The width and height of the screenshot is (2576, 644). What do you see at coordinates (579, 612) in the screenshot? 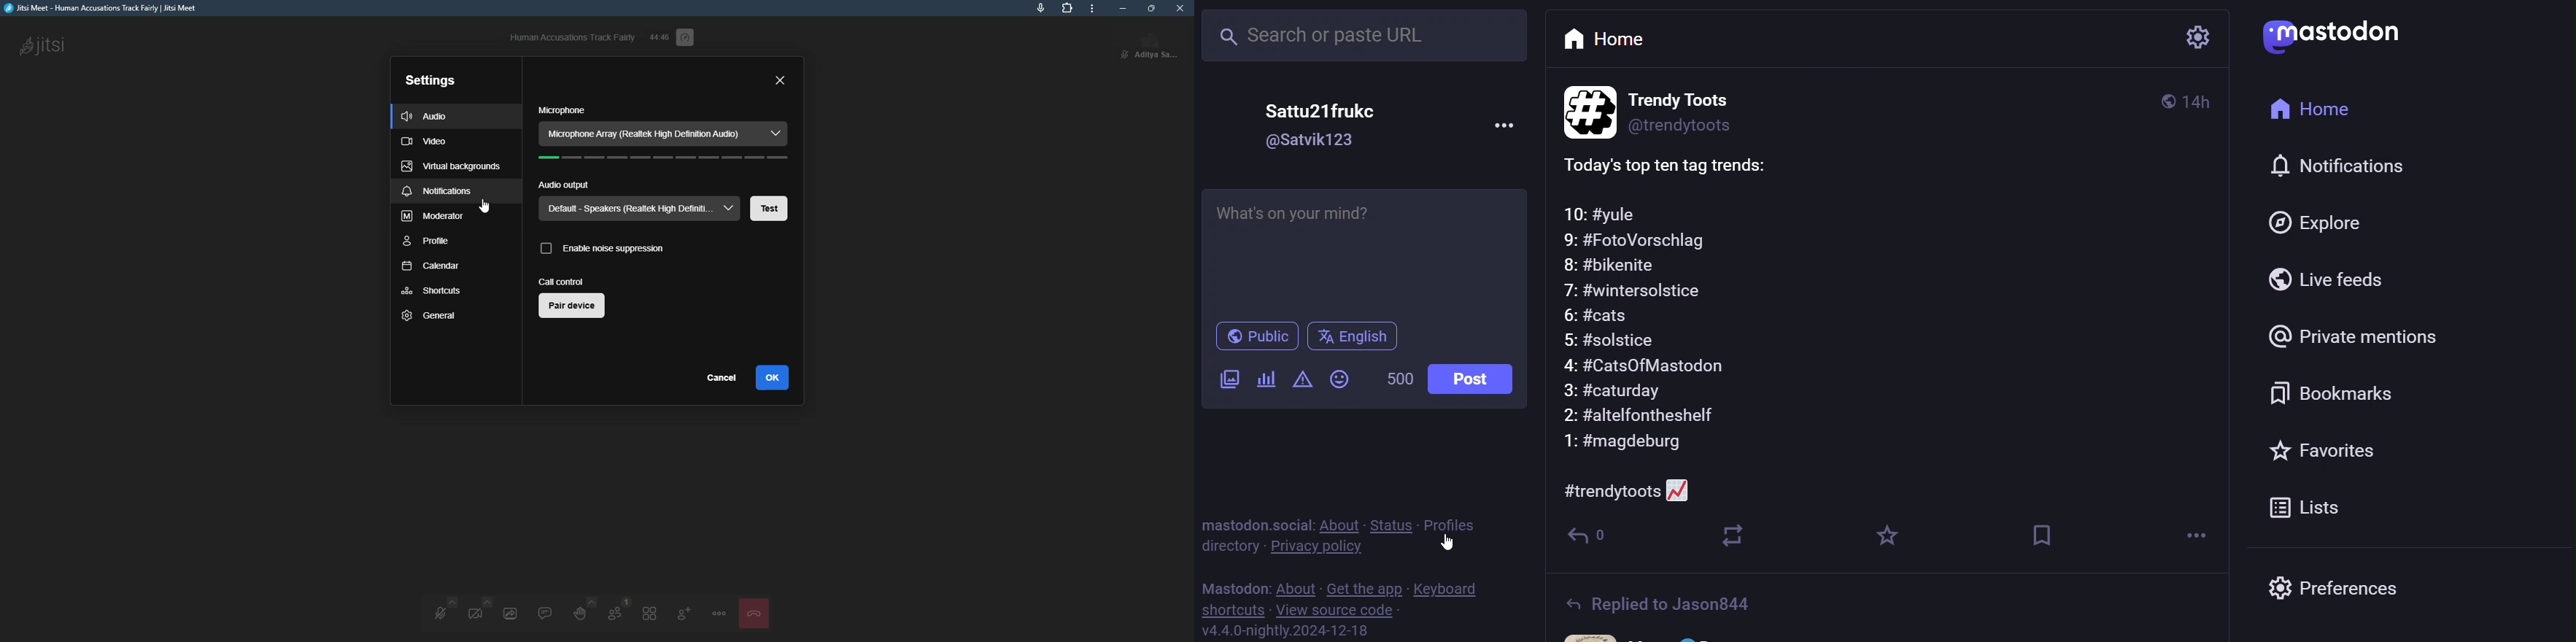
I see `raise hand` at bounding box center [579, 612].